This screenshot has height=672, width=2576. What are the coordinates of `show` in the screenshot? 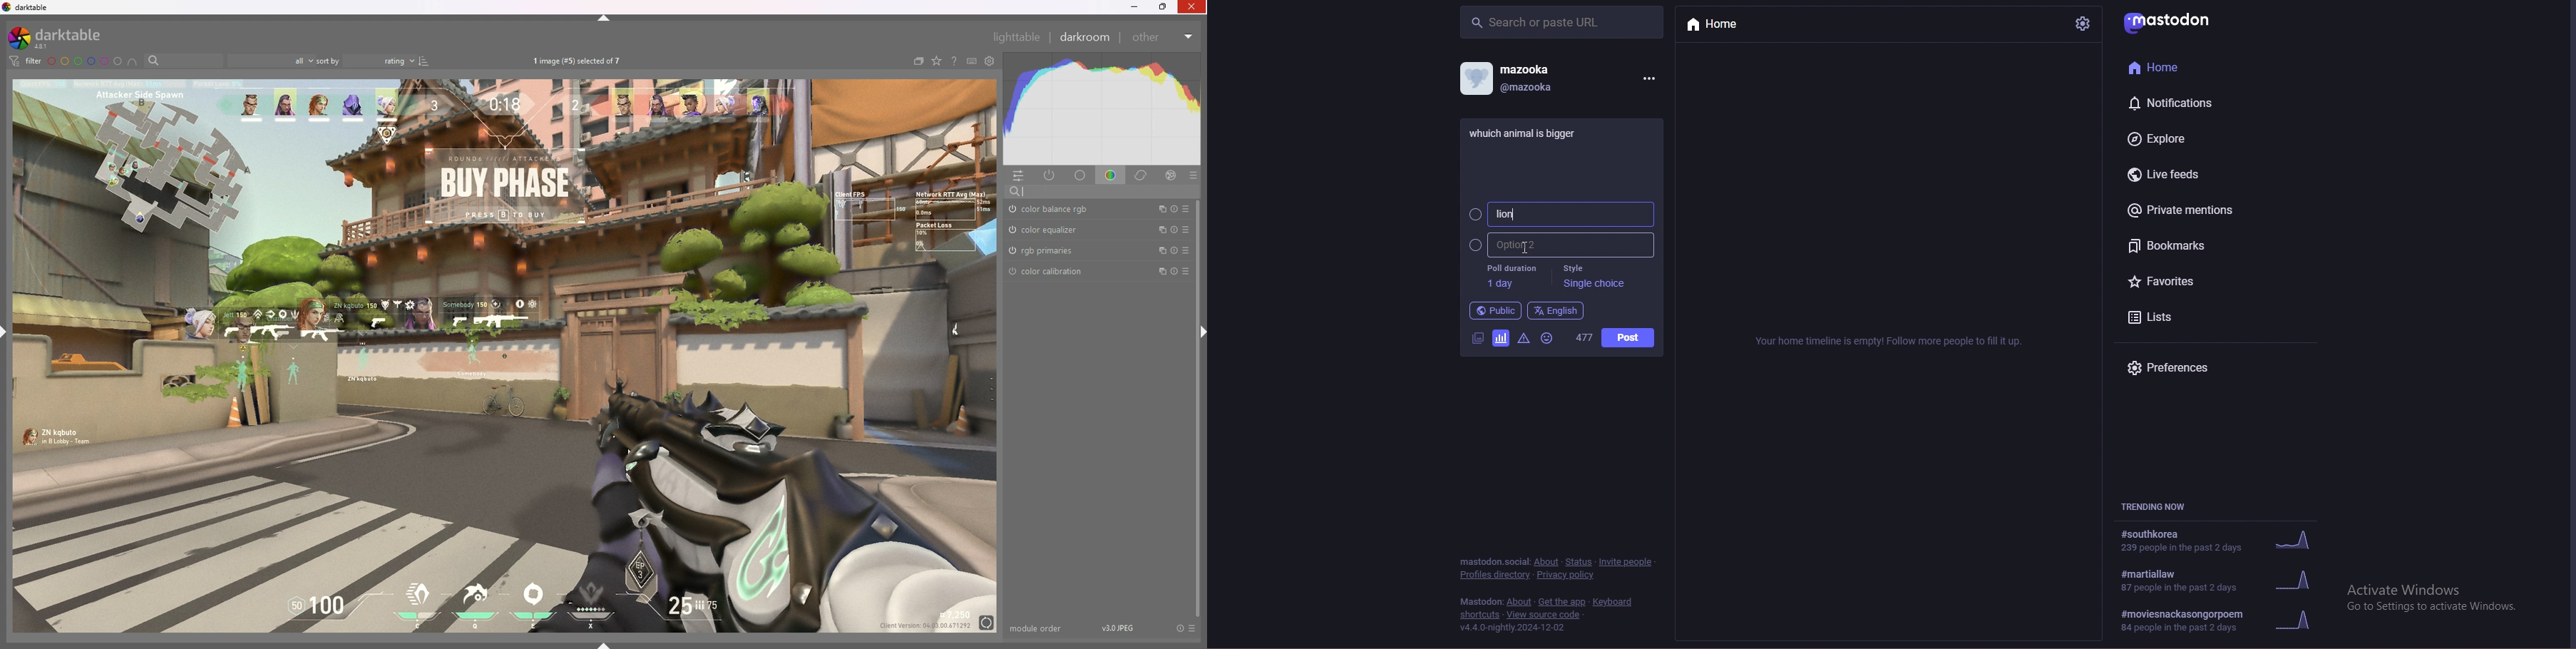 It's located at (604, 645).